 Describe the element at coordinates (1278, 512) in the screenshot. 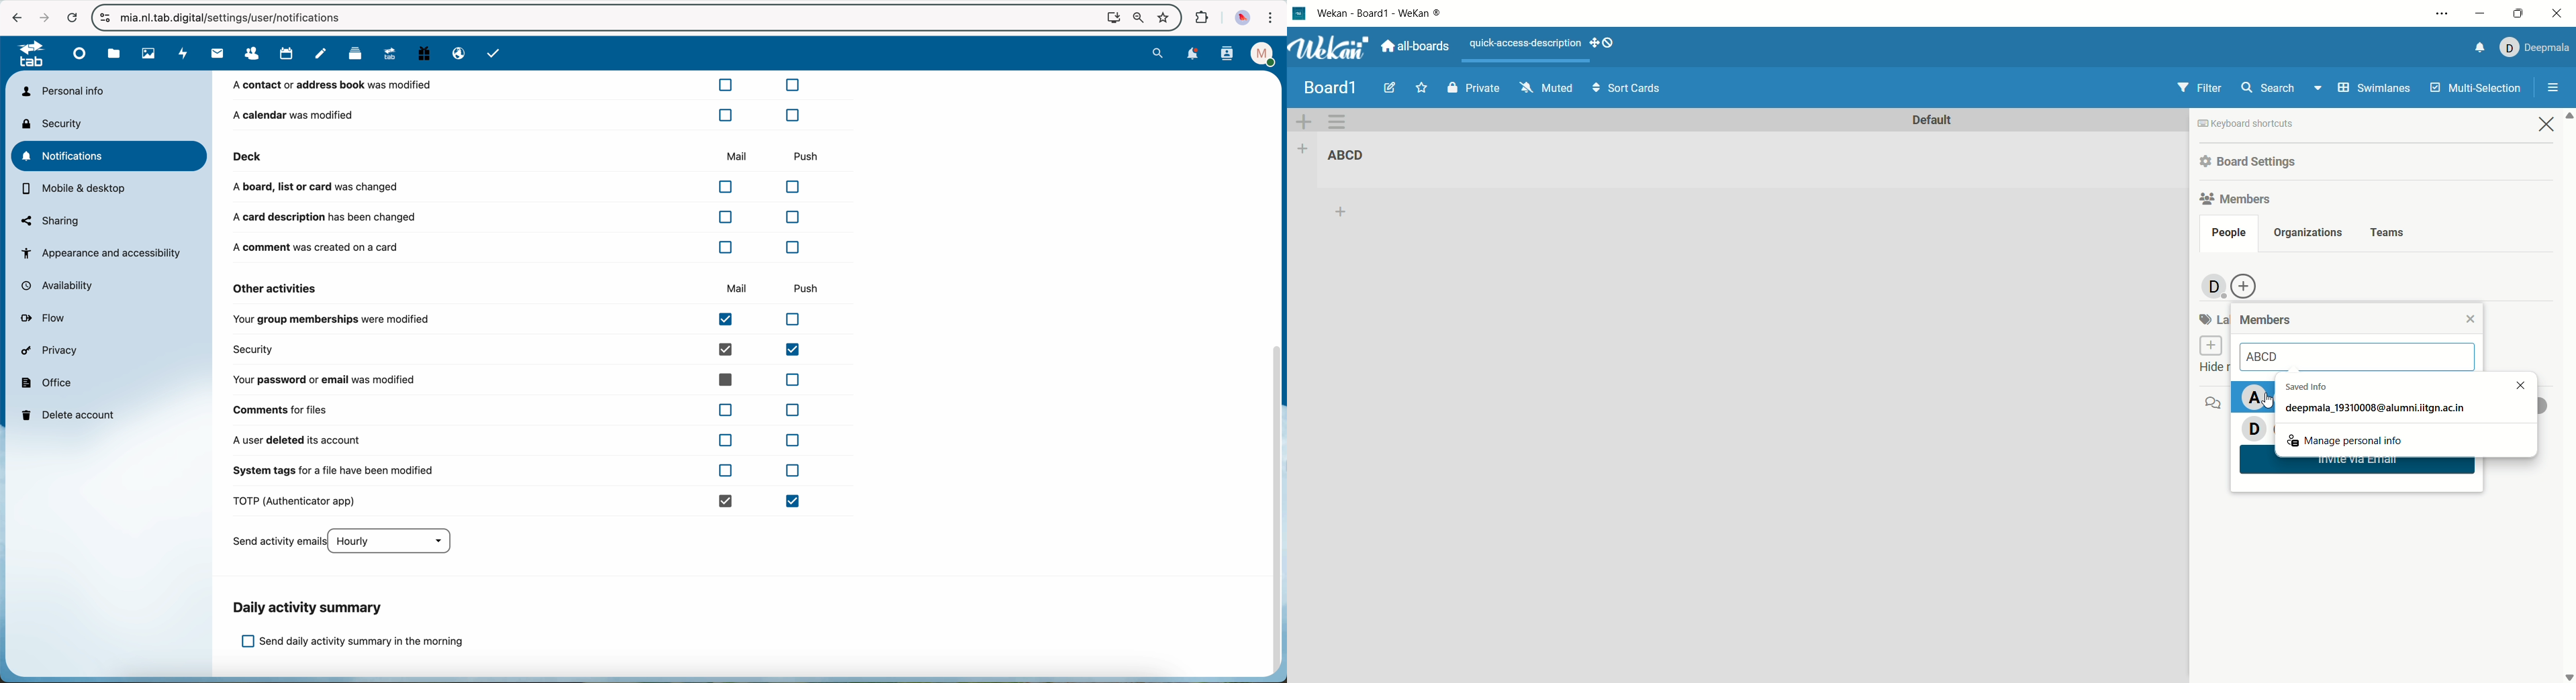

I see `scroll bar` at that location.